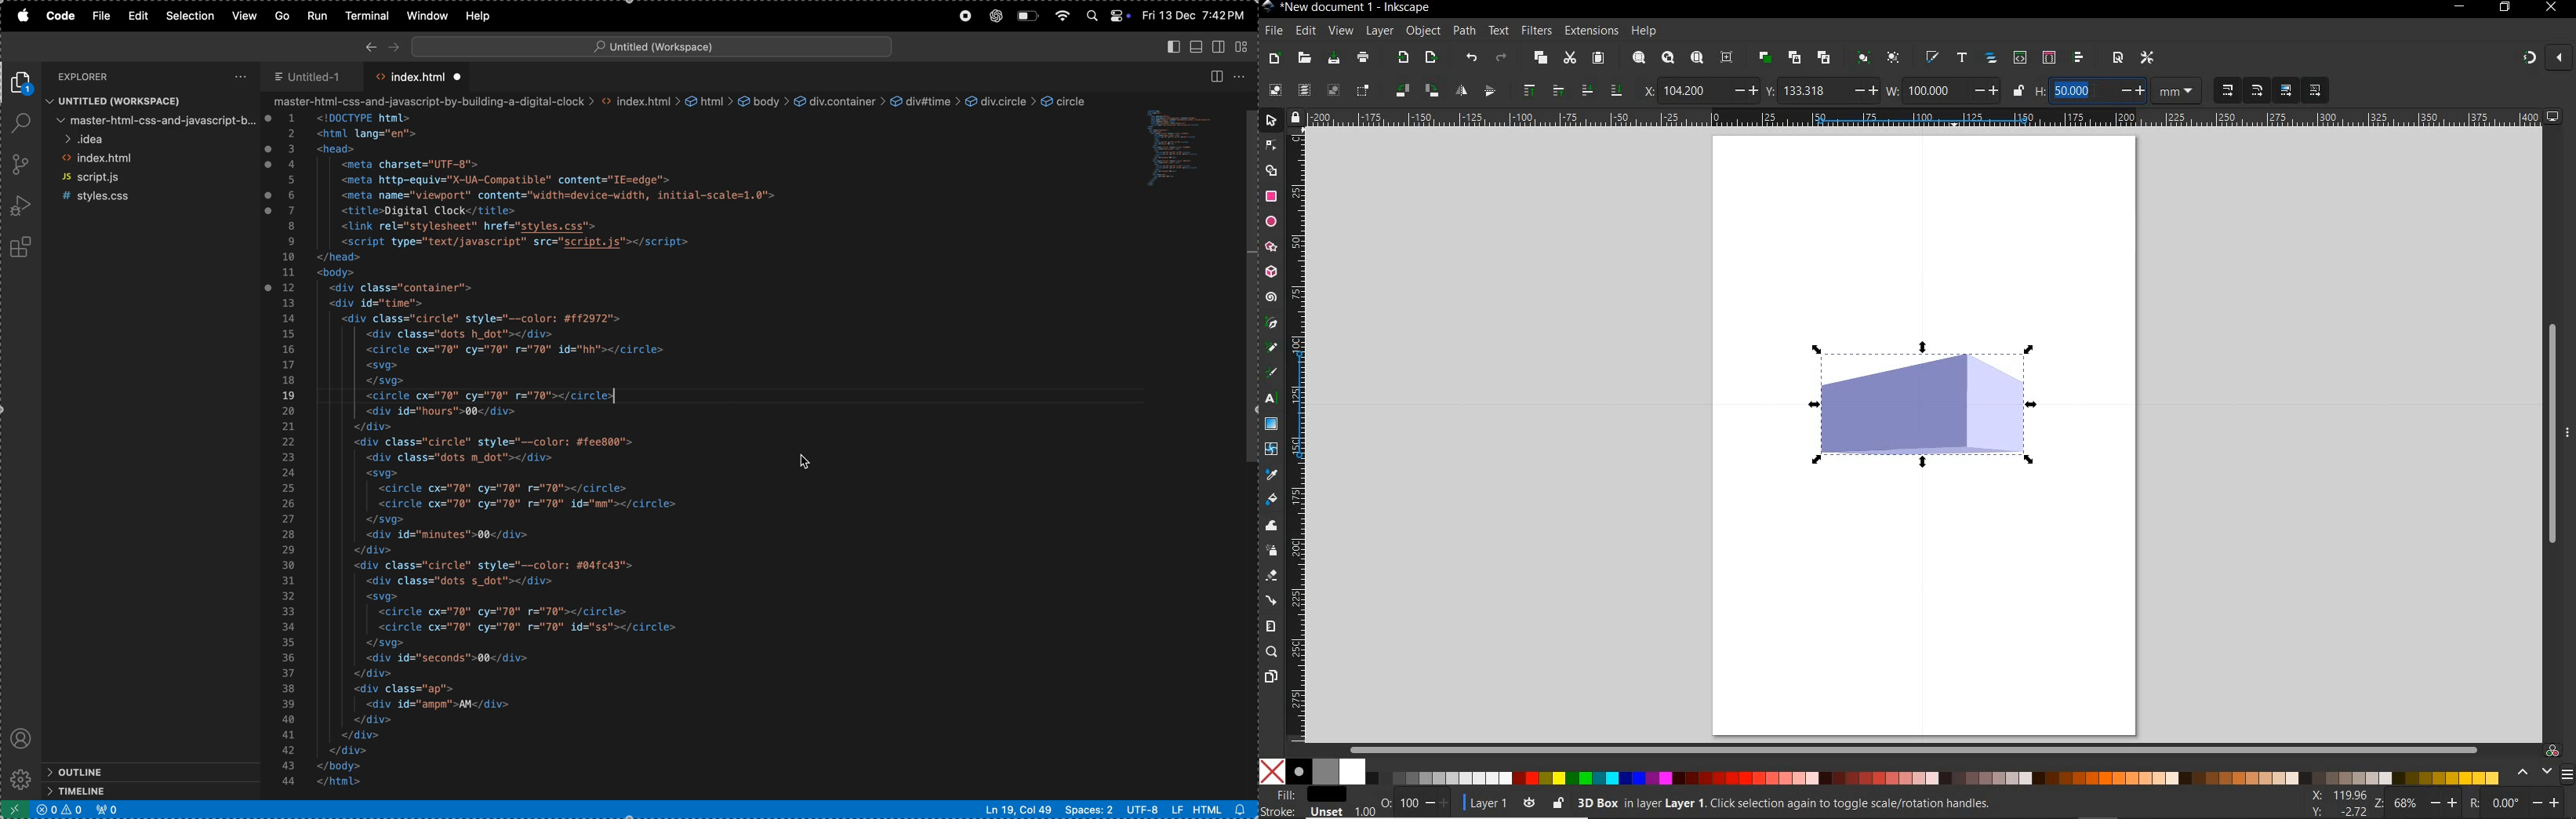 The image size is (2576, 840). What do you see at coordinates (2080, 90) in the screenshot?
I see `50` at bounding box center [2080, 90].